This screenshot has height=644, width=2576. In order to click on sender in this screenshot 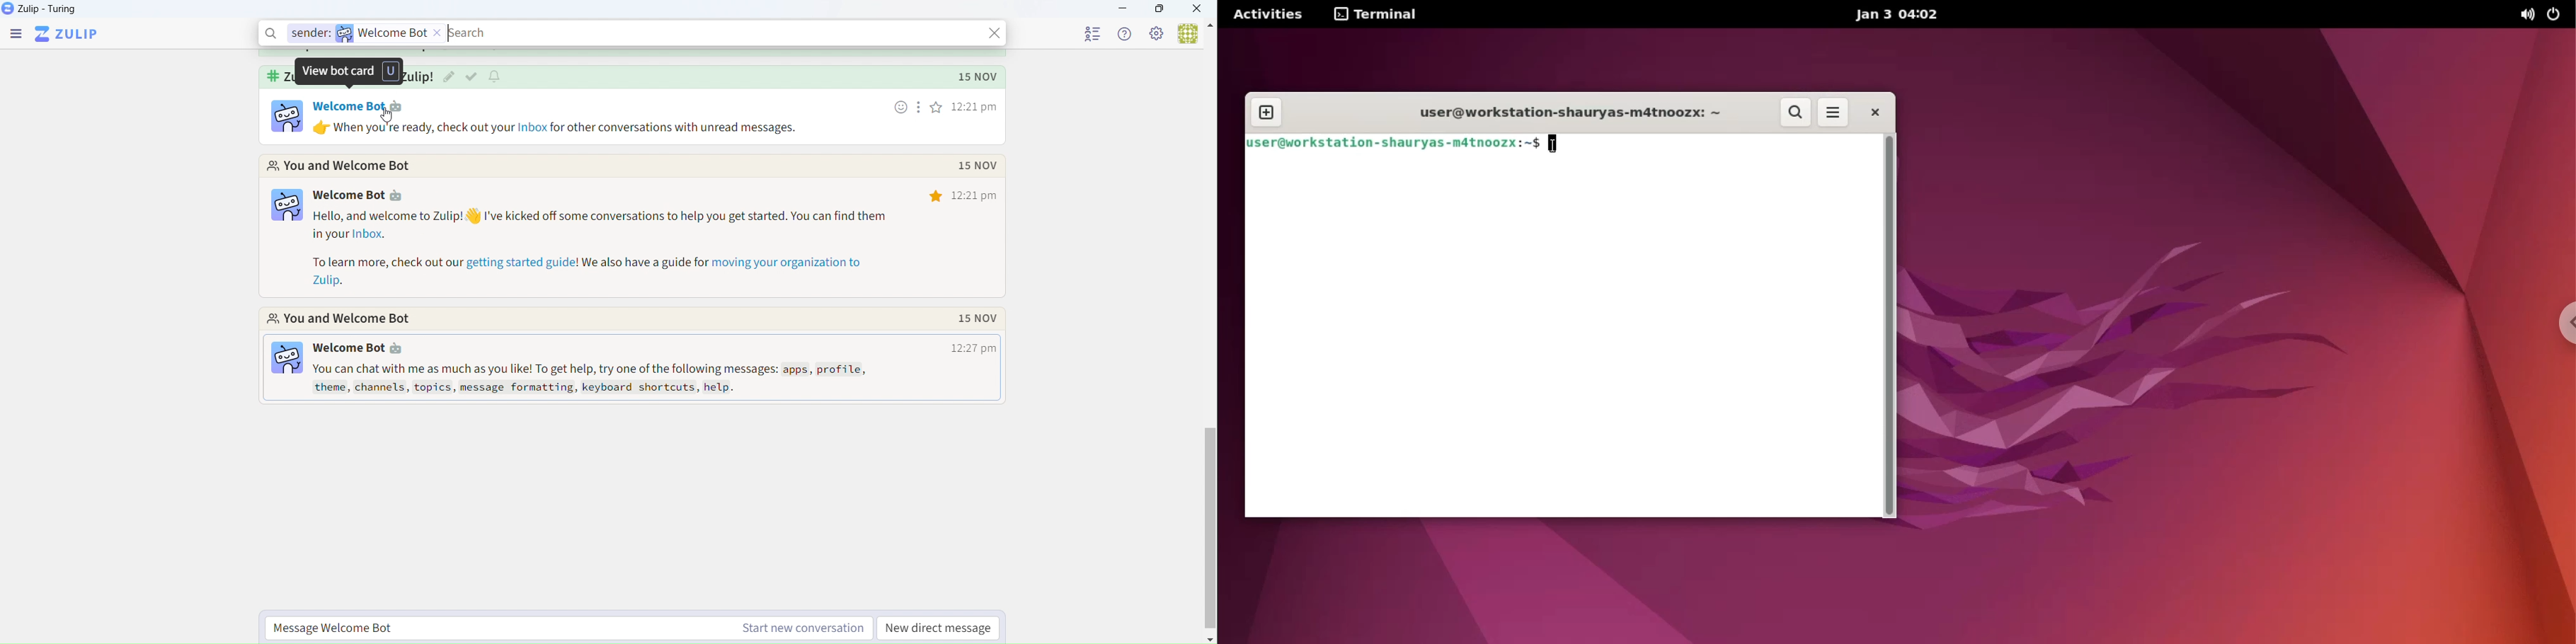, I will do `click(308, 34)`.